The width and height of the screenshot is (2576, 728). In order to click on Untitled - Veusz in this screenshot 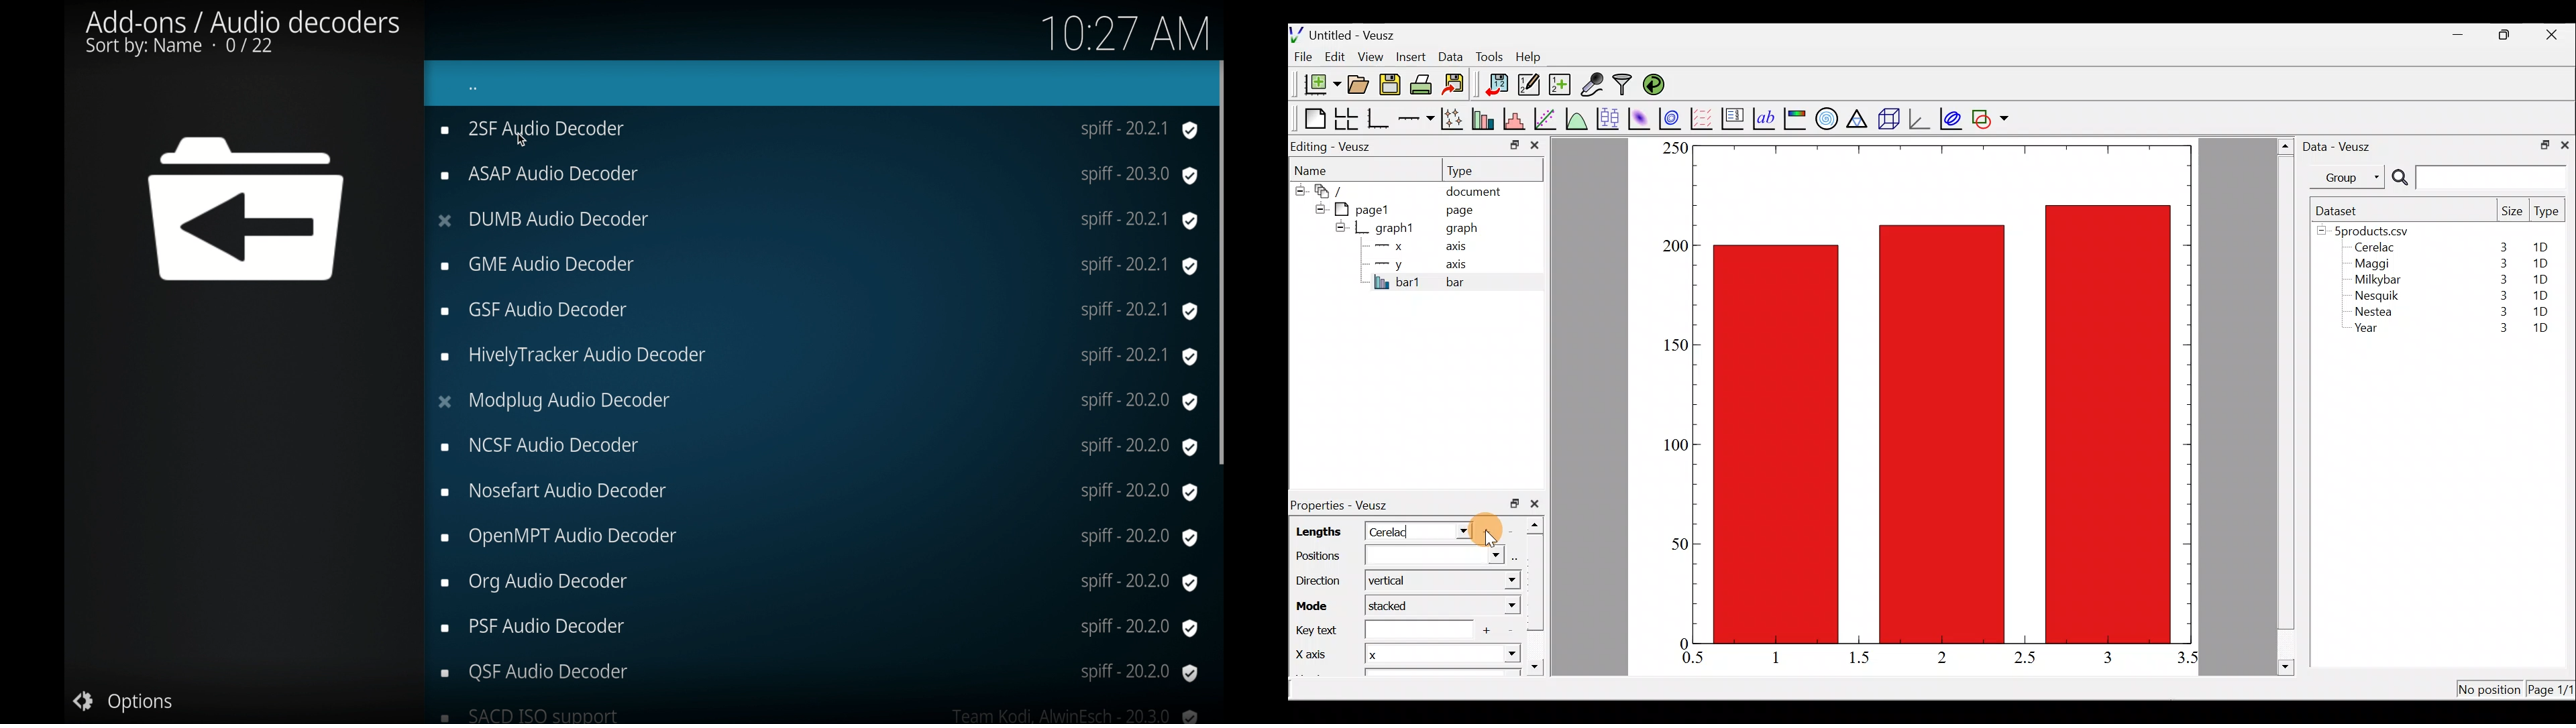, I will do `click(1348, 33)`.